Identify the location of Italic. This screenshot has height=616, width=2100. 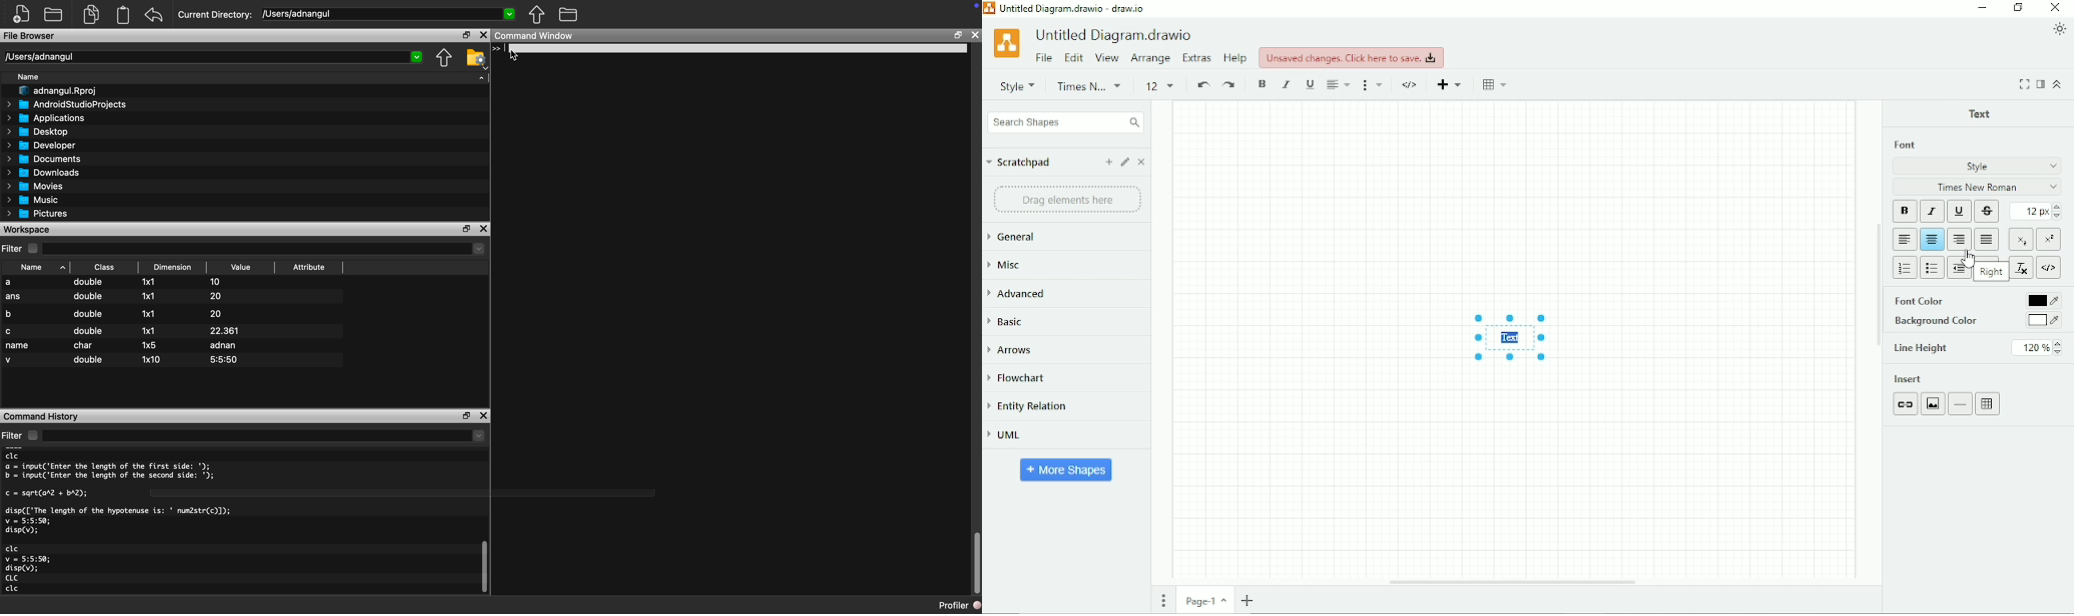
(1286, 84).